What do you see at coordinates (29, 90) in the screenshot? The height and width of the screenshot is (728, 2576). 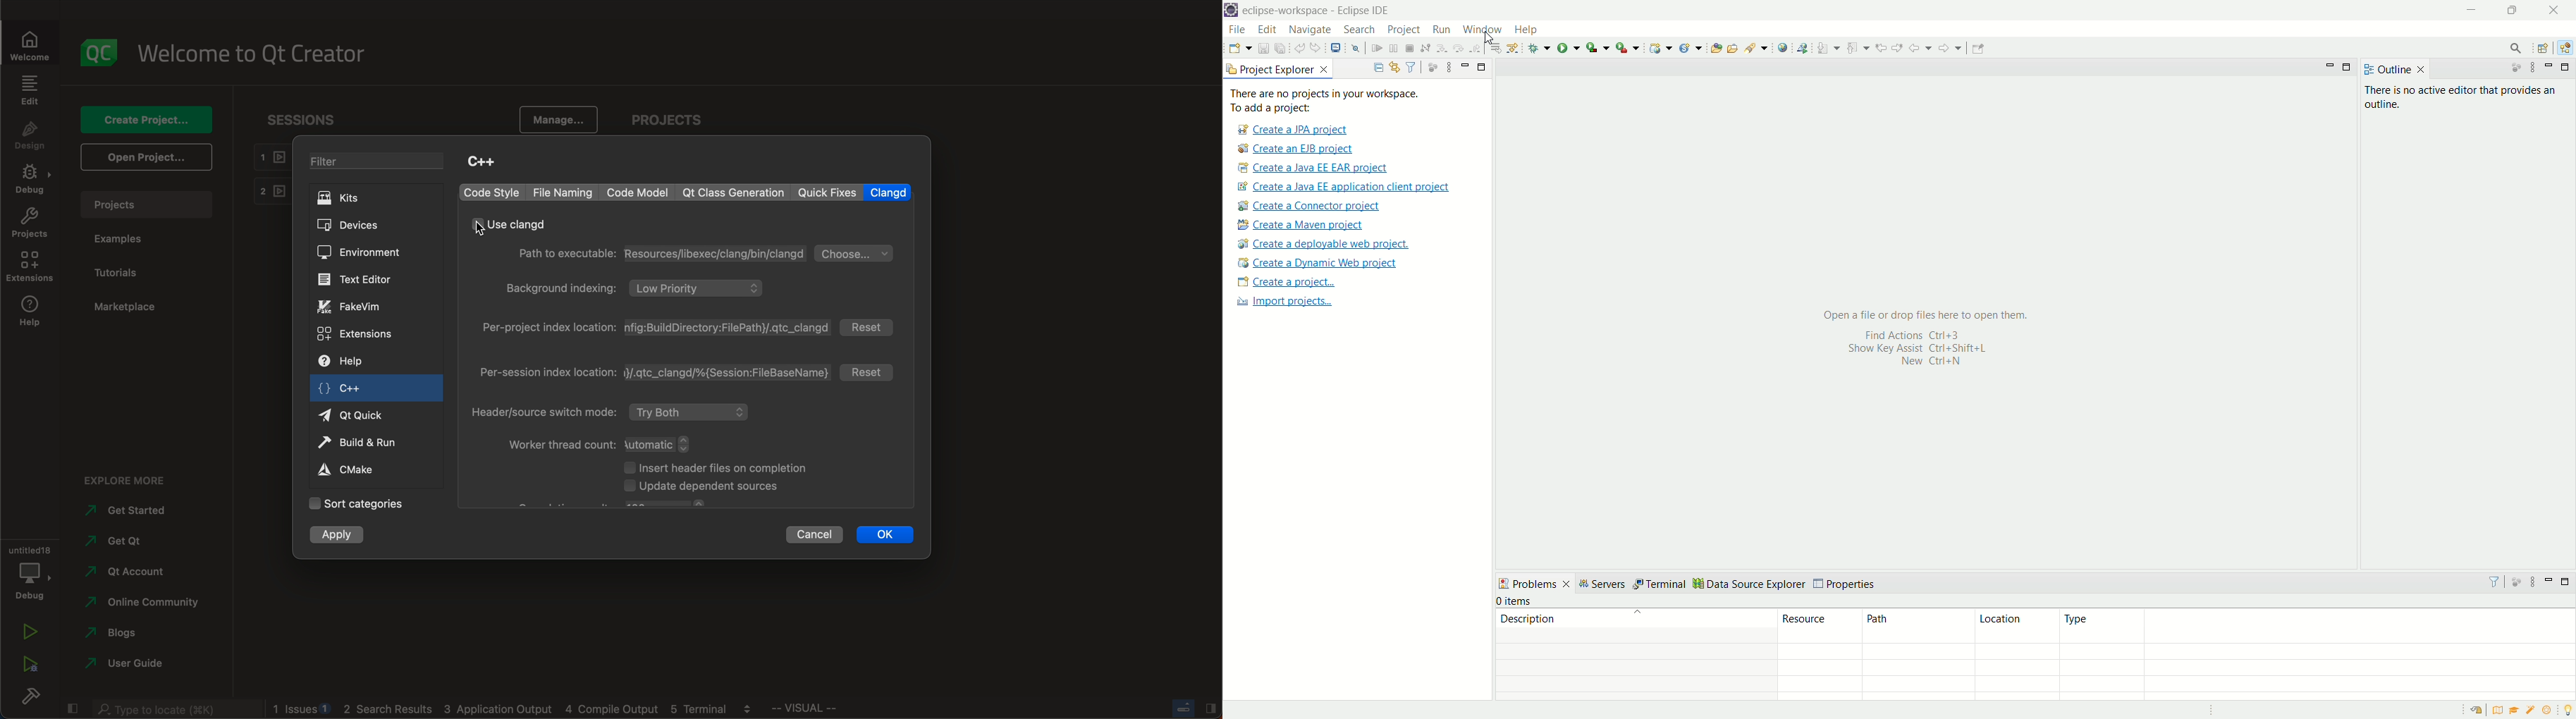 I see `edit` at bounding box center [29, 90].